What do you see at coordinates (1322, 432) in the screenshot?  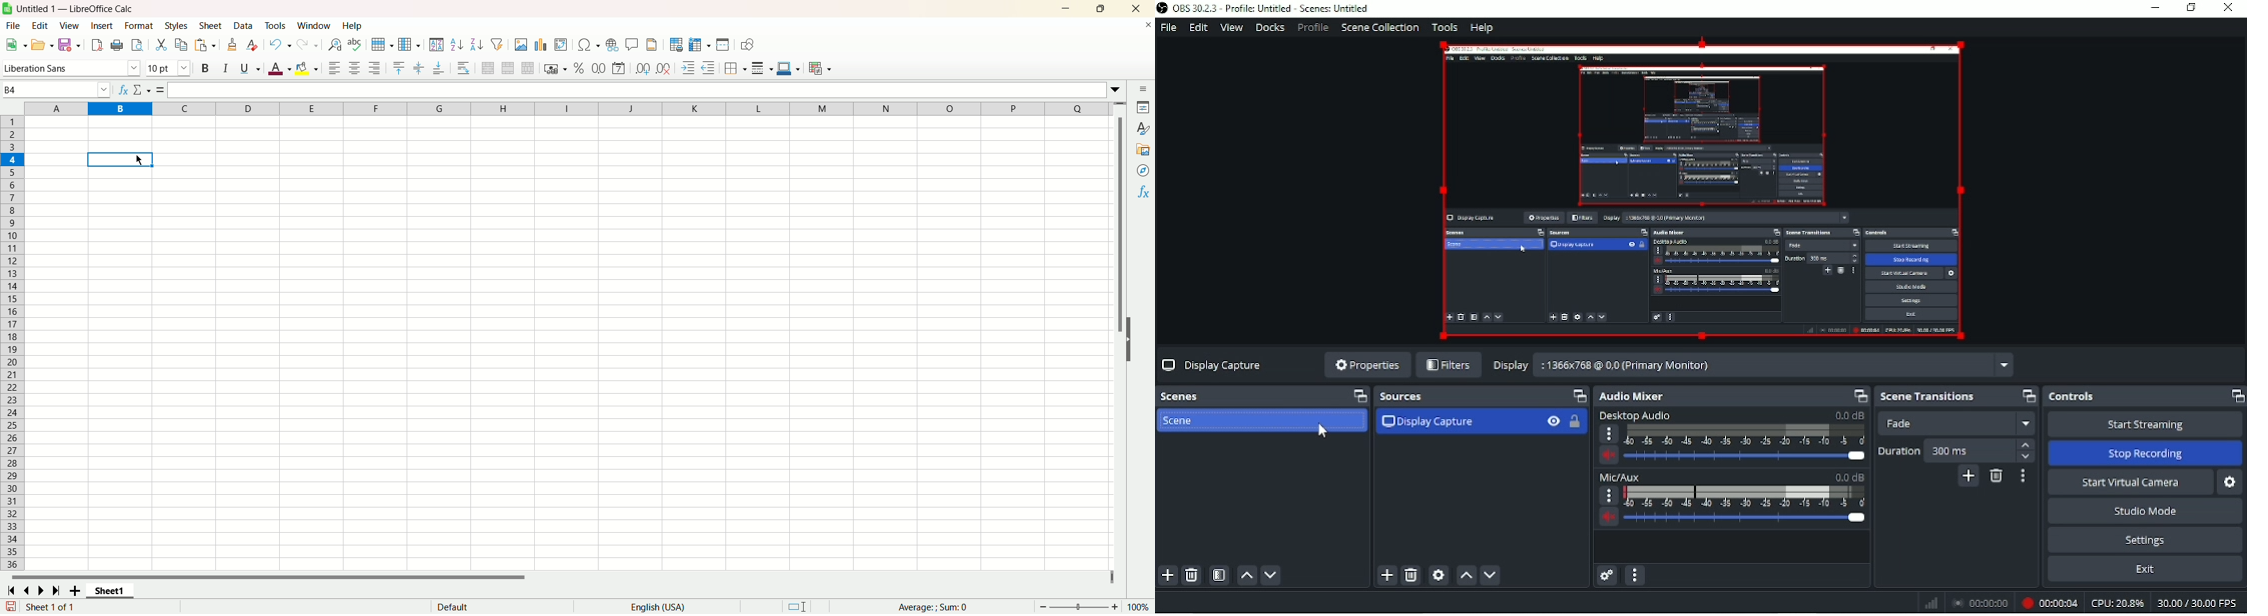 I see `Cursor` at bounding box center [1322, 432].